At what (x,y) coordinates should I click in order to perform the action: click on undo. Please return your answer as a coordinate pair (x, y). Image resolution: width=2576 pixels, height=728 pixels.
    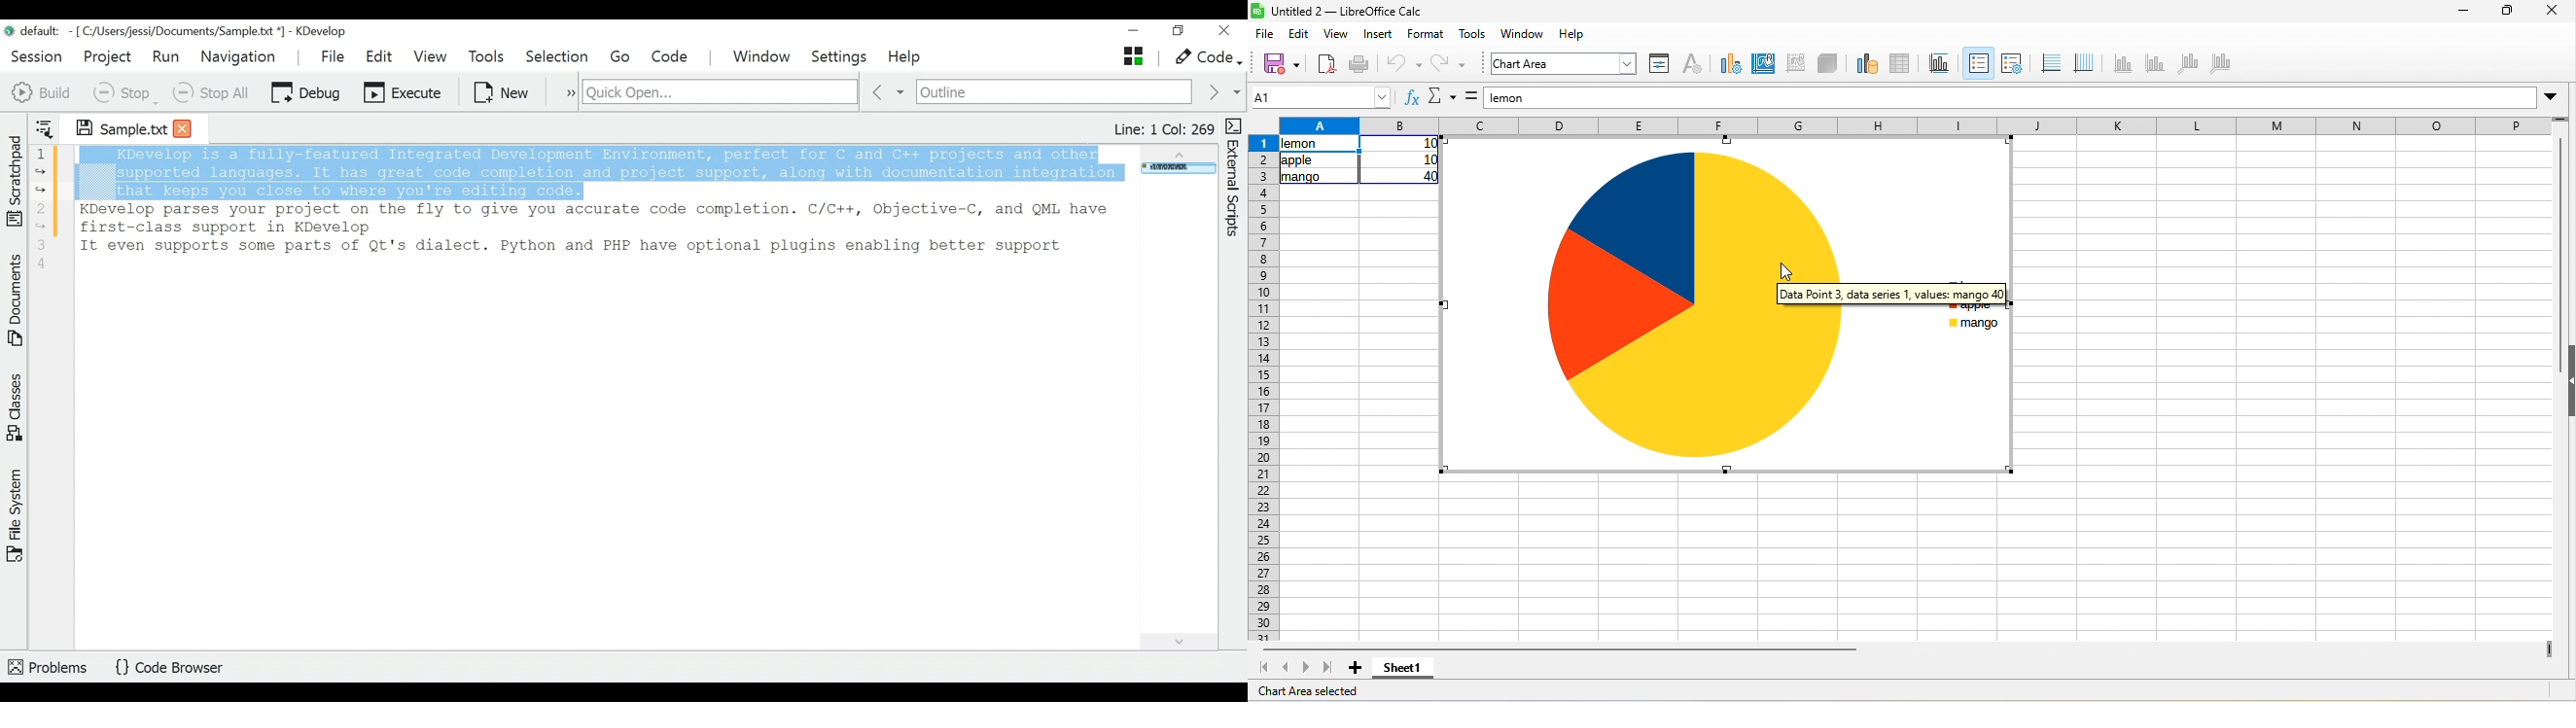
    Looking at the image, I should click on (1407, 63).